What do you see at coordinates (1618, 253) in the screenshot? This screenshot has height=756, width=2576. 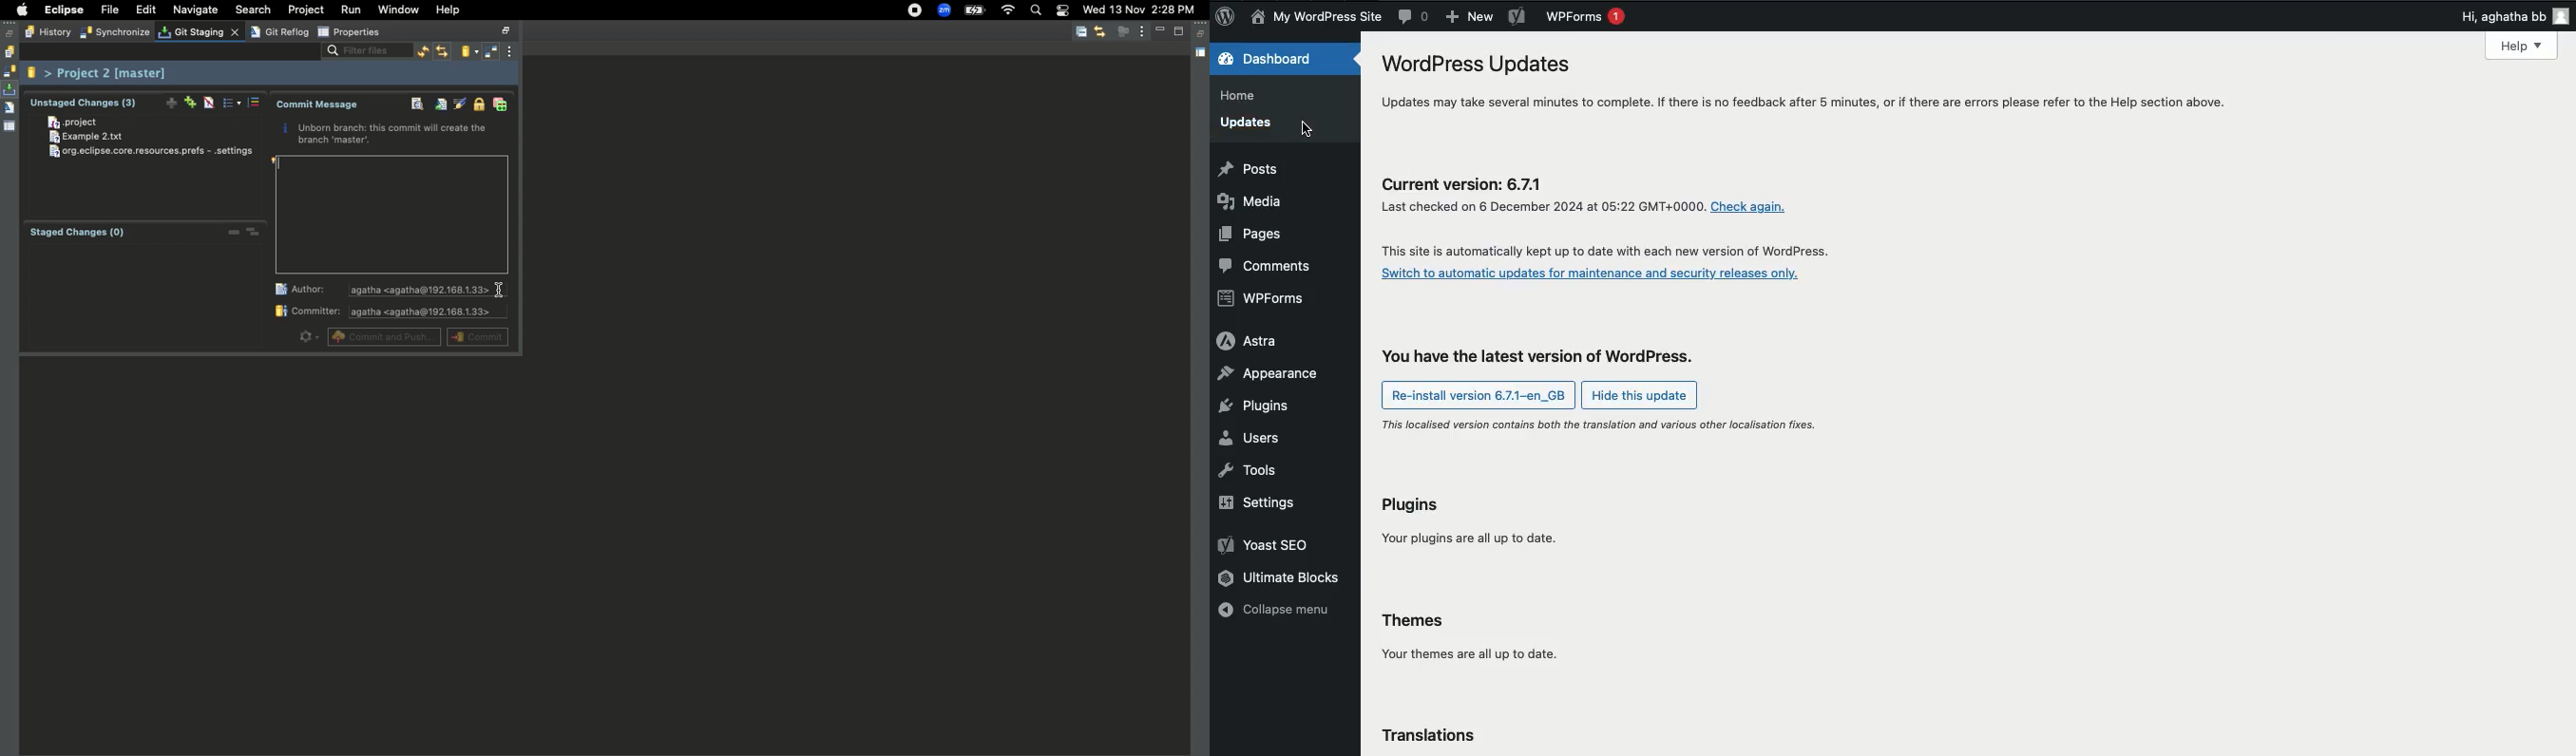 I see `Current version 6.7.1` at bounding box center [1618, 253].